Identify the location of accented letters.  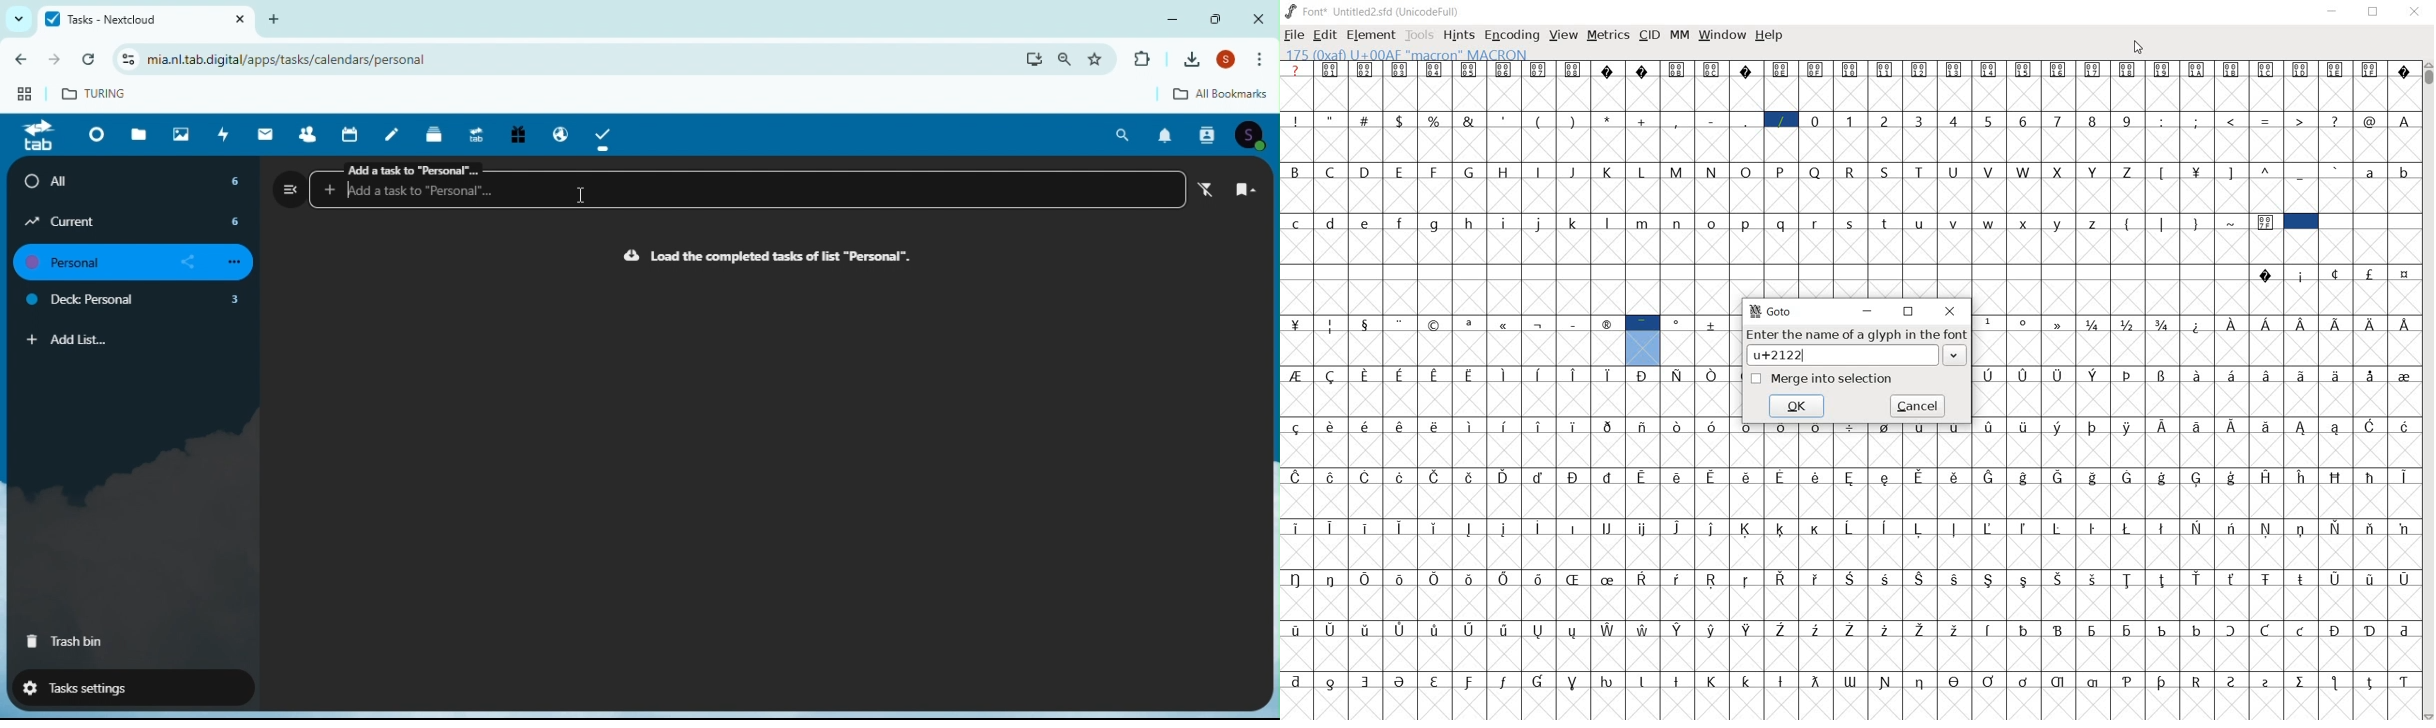
(1625, 646).